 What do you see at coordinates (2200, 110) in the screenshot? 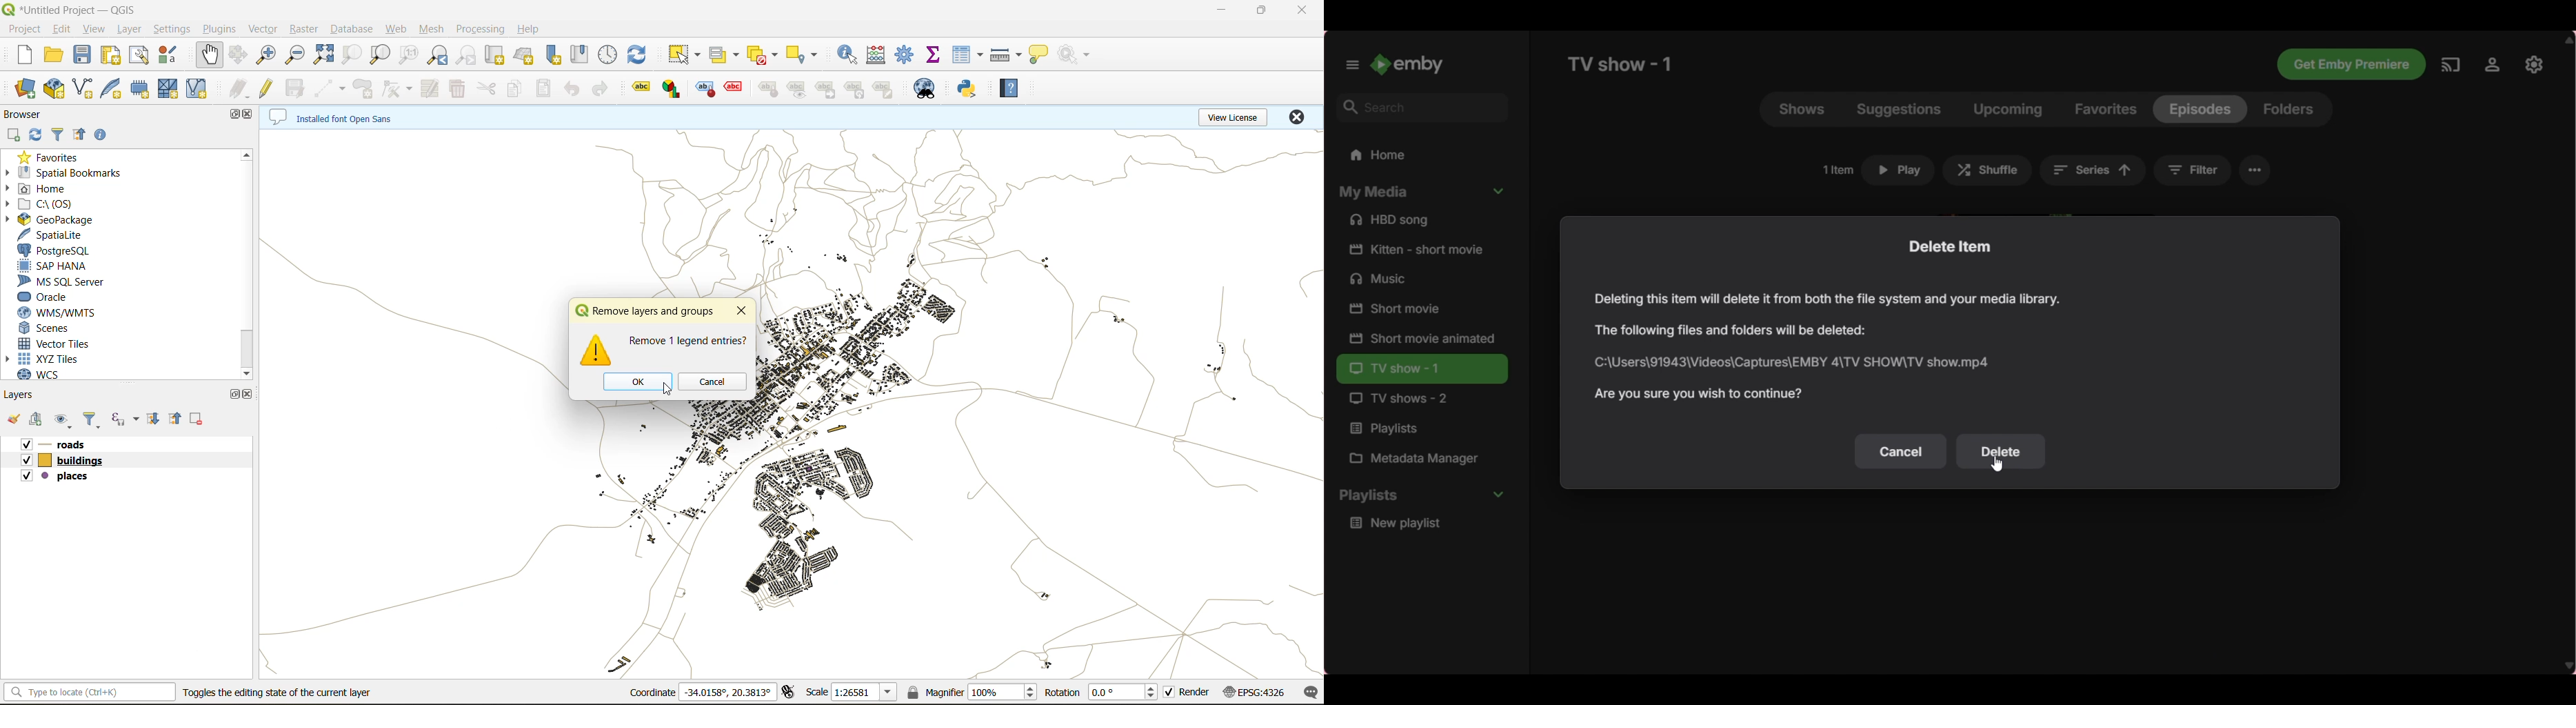
I see `Current selection highlighted` at bounding box center [2200, 110].